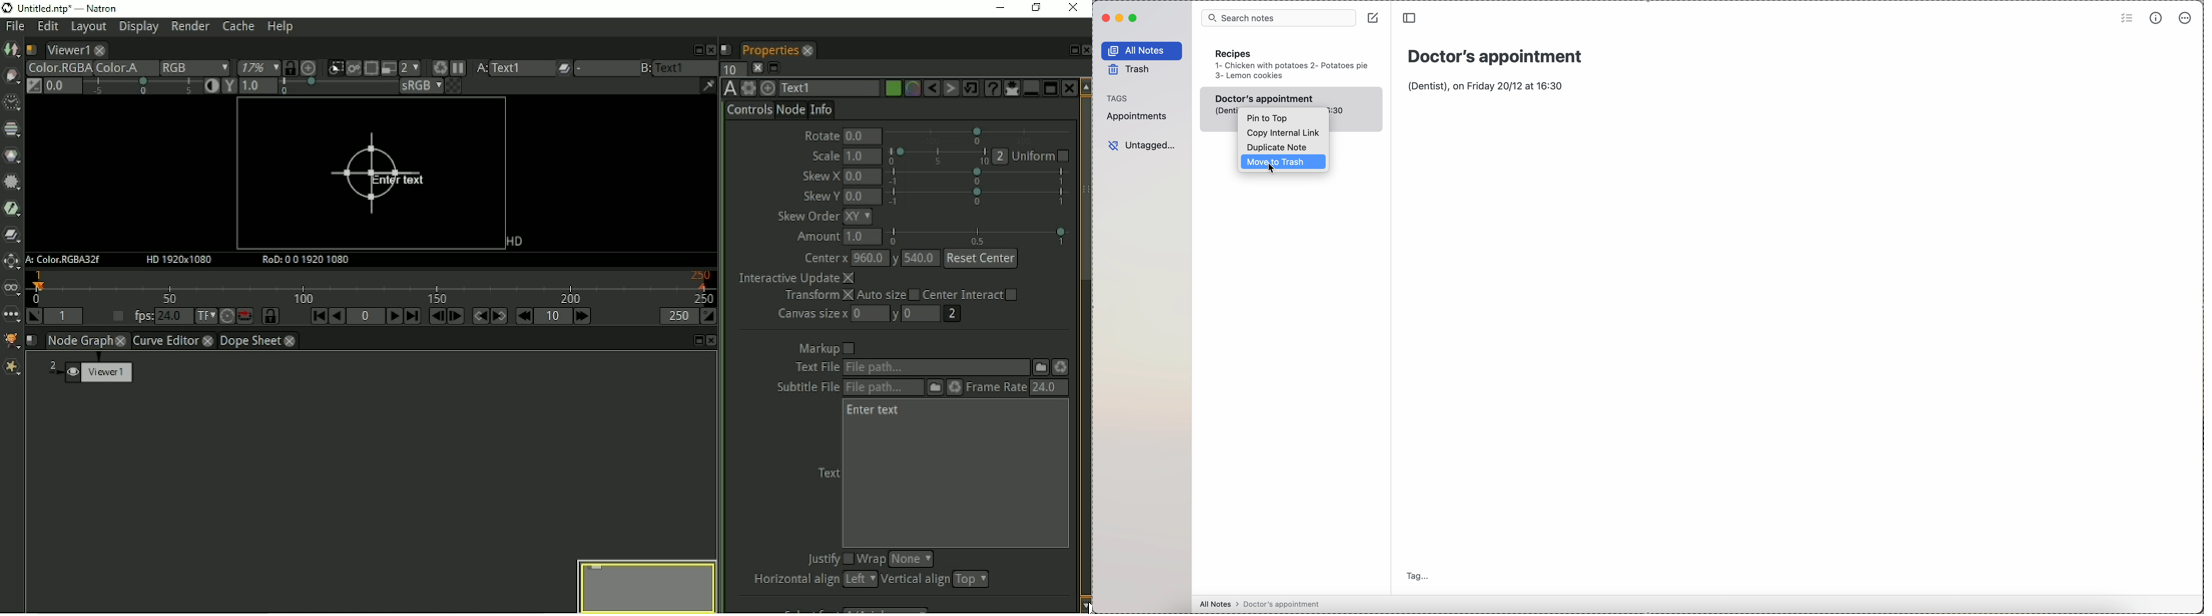 Image resolution: width=2212 pixels, height=616 pixels. What do you see at coordinates (1412, 19) in the screenshot?
I see `toggle sidebar` at bounding box center [1412, 19].